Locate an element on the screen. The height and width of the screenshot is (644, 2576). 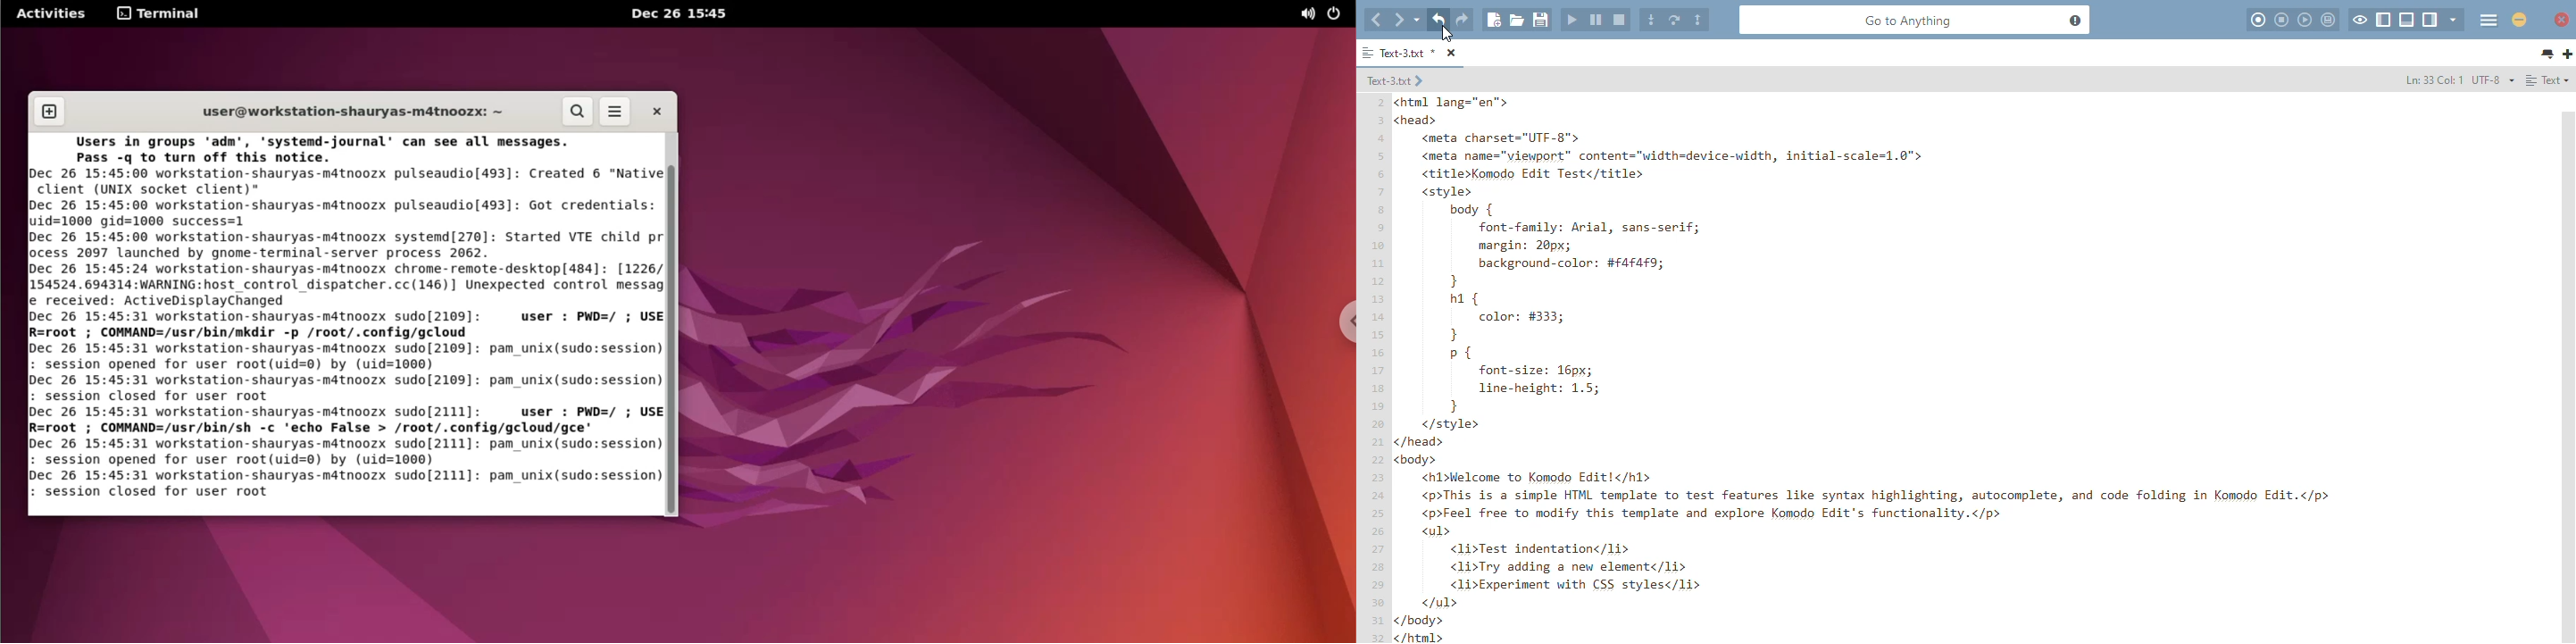
save file is located at coordinates (1540, 20).